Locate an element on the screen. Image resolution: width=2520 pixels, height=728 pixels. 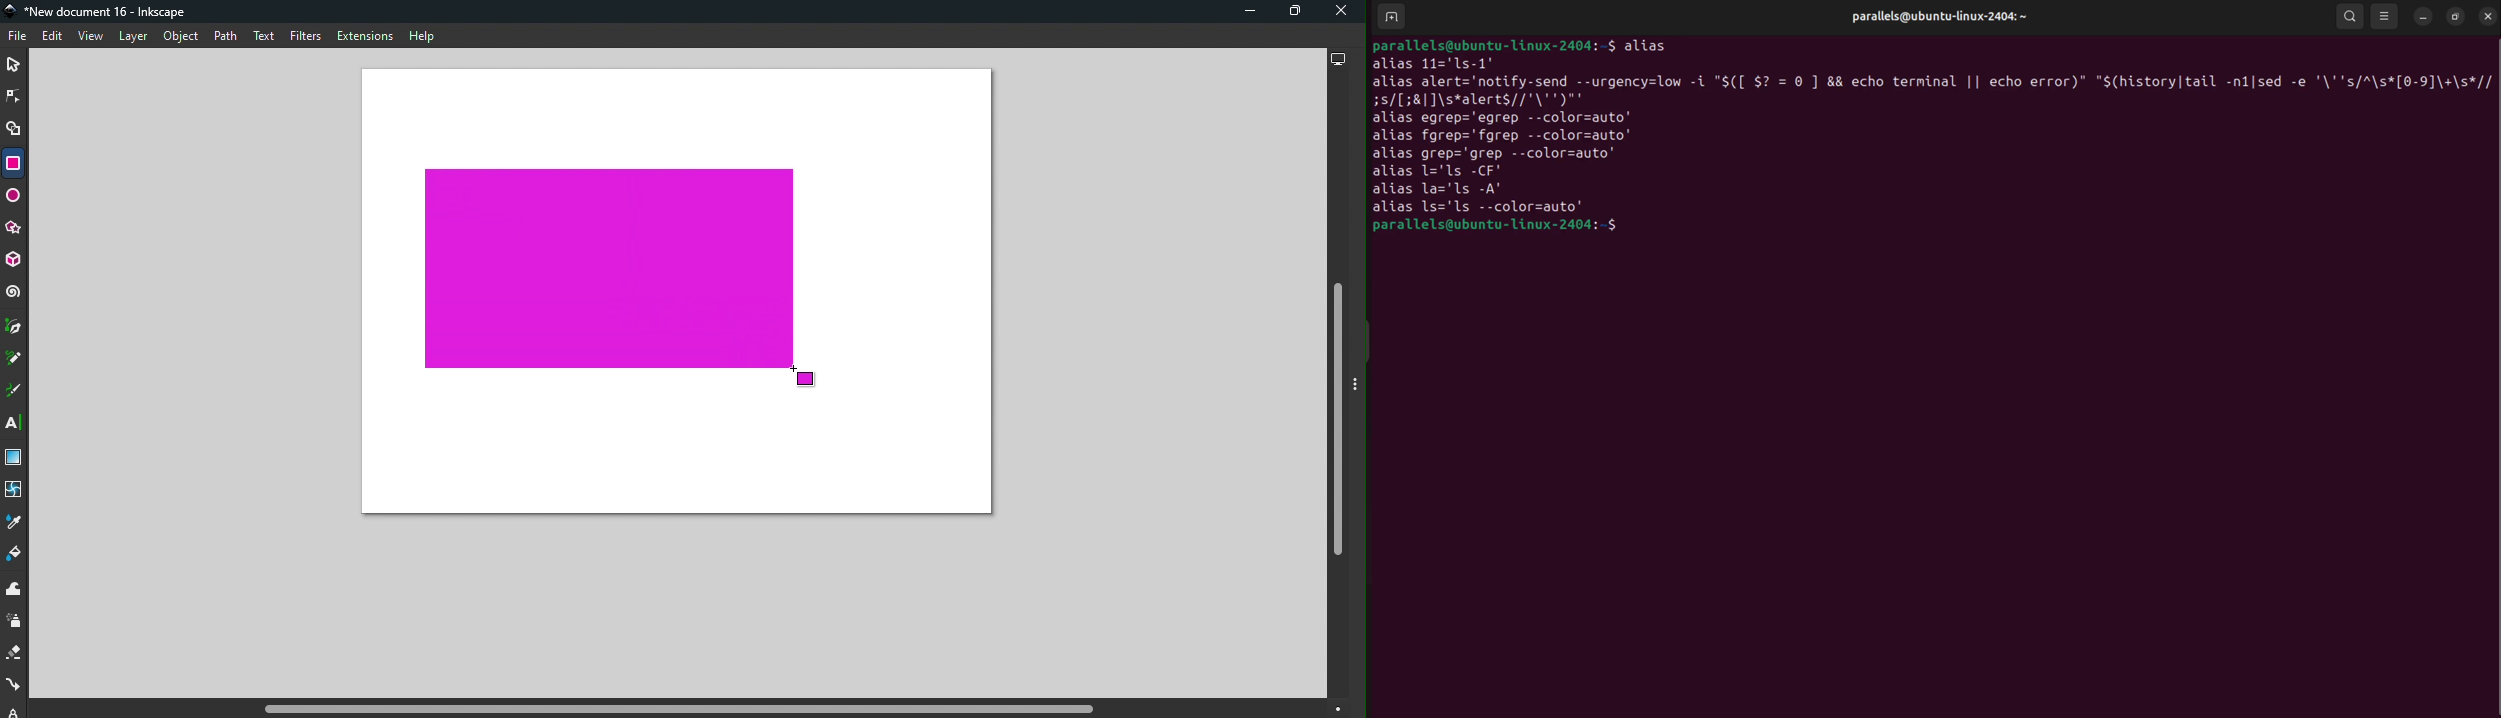
Pen tool is located at coordinates (15, 327).